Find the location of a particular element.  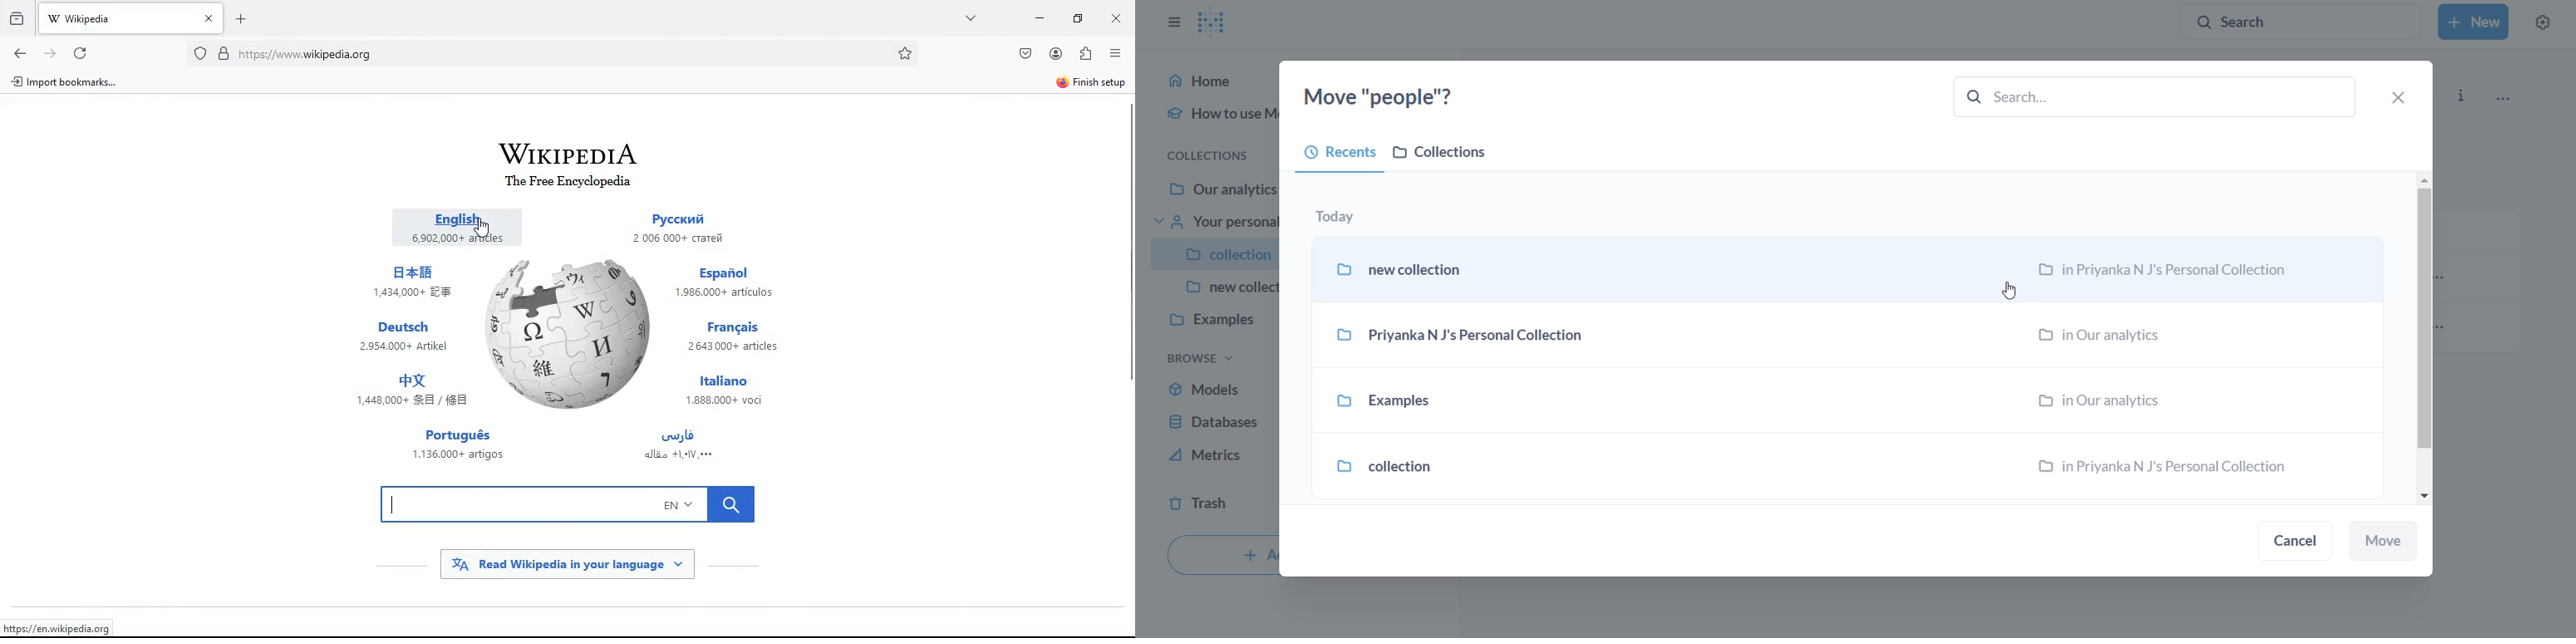

collections is located at coordinates (1212, 155).